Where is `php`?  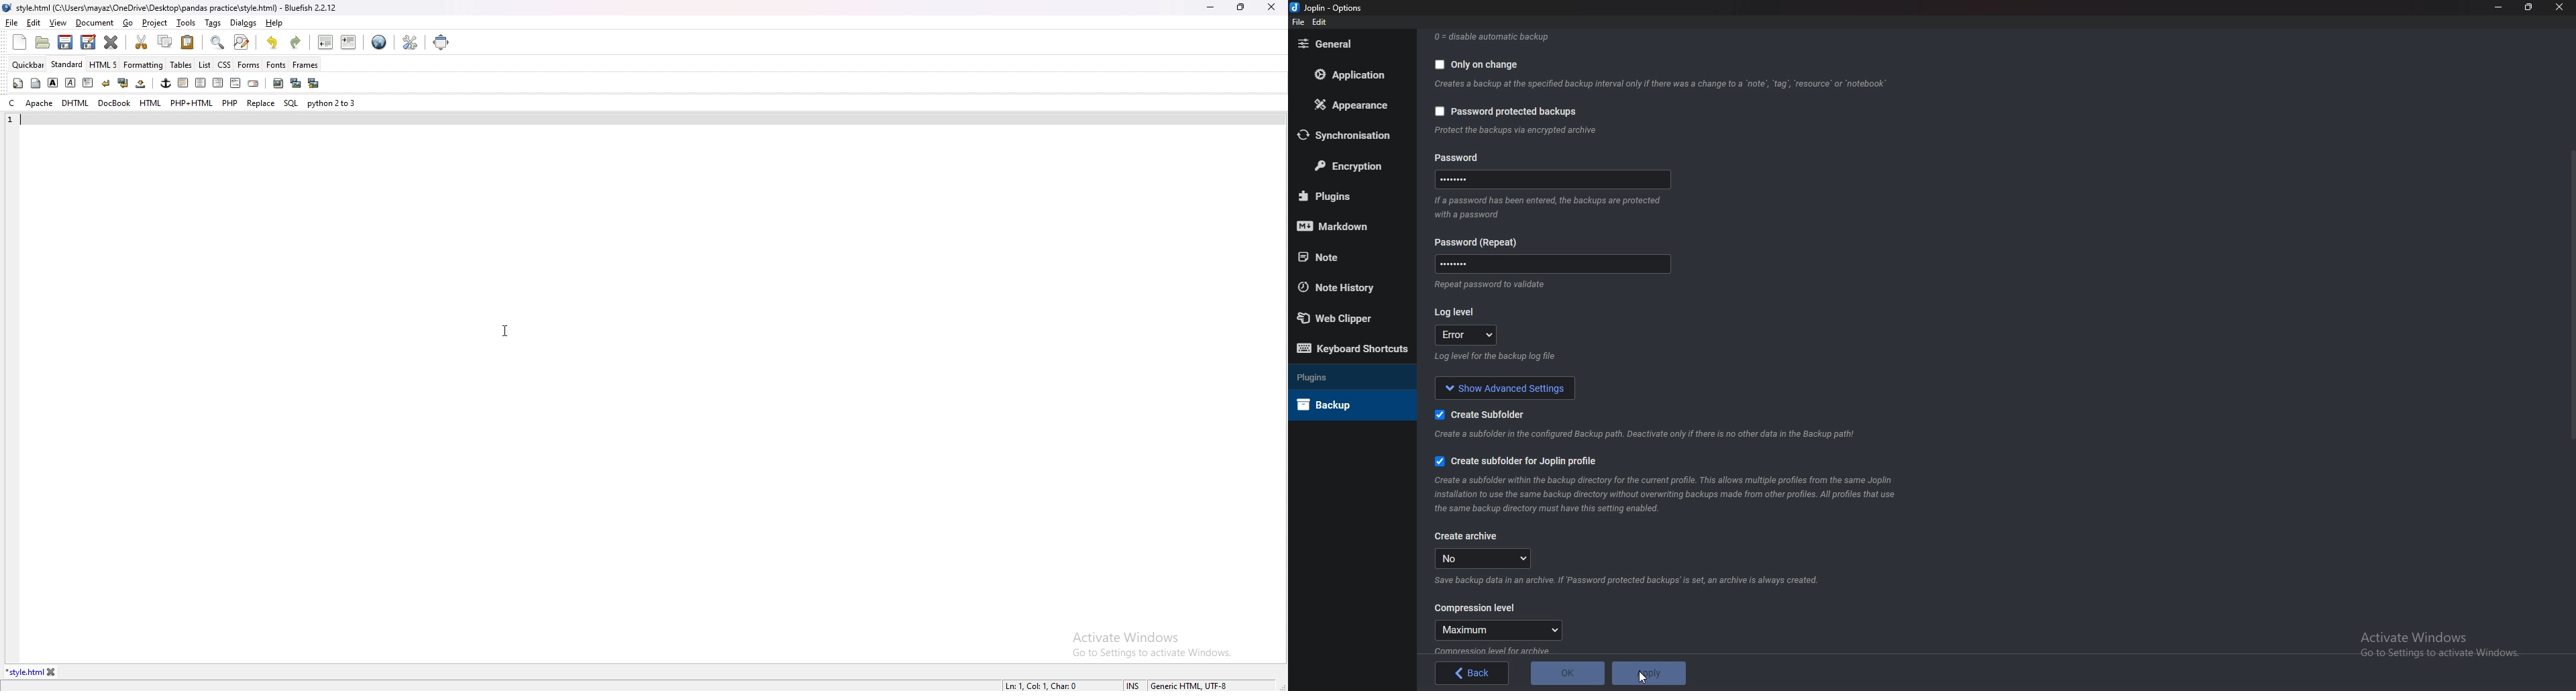 php is located at coordinates (230, 103).